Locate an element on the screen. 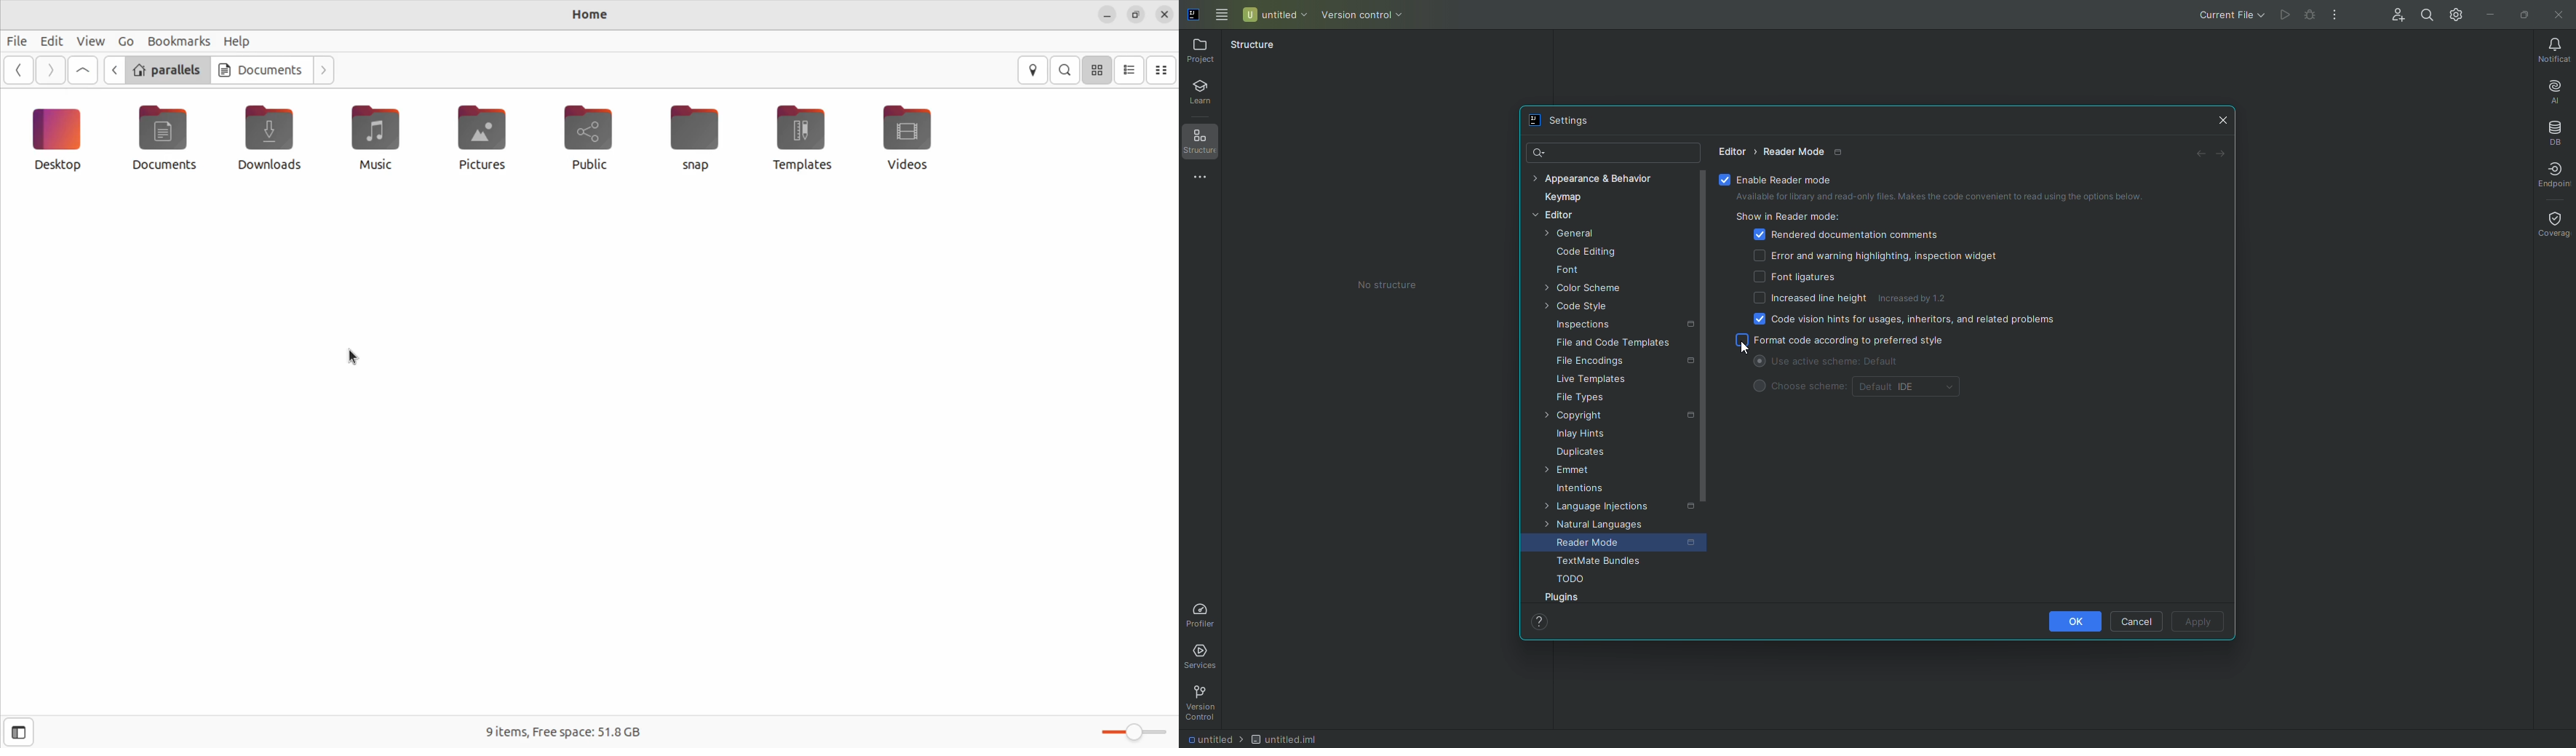  Increased line height is located at coordinates (1805, 300).